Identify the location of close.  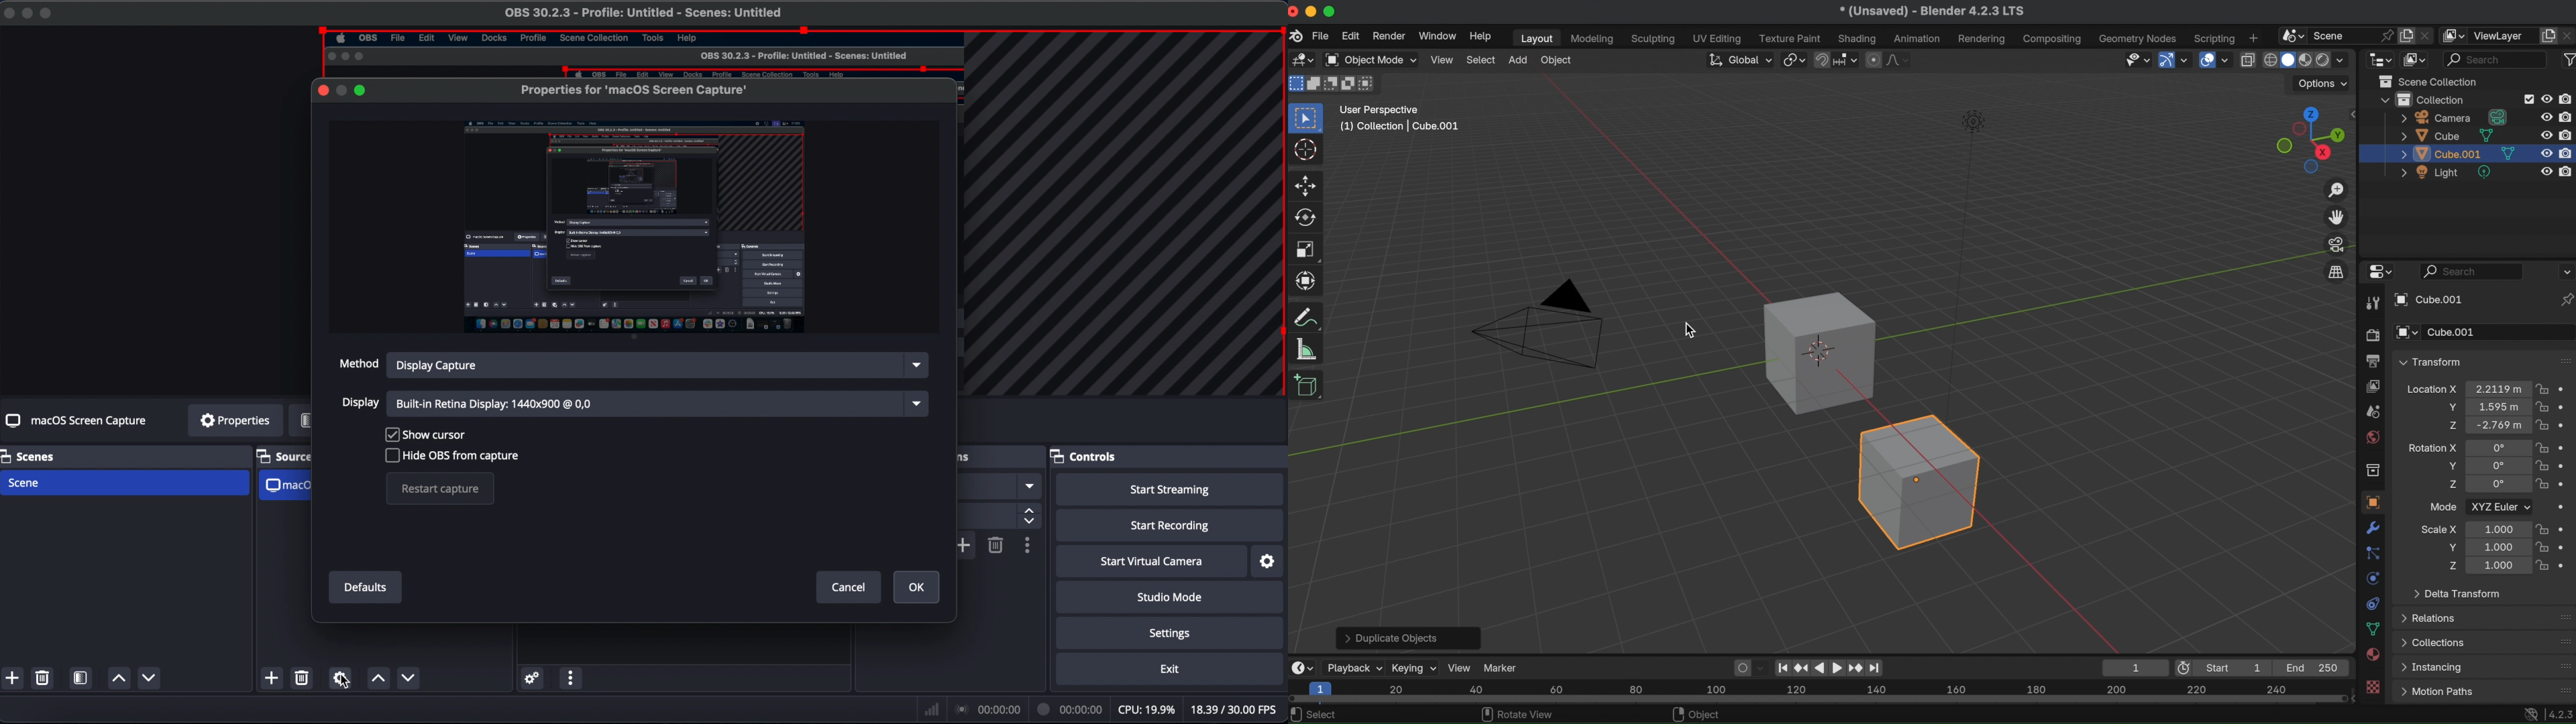
(323, 90).